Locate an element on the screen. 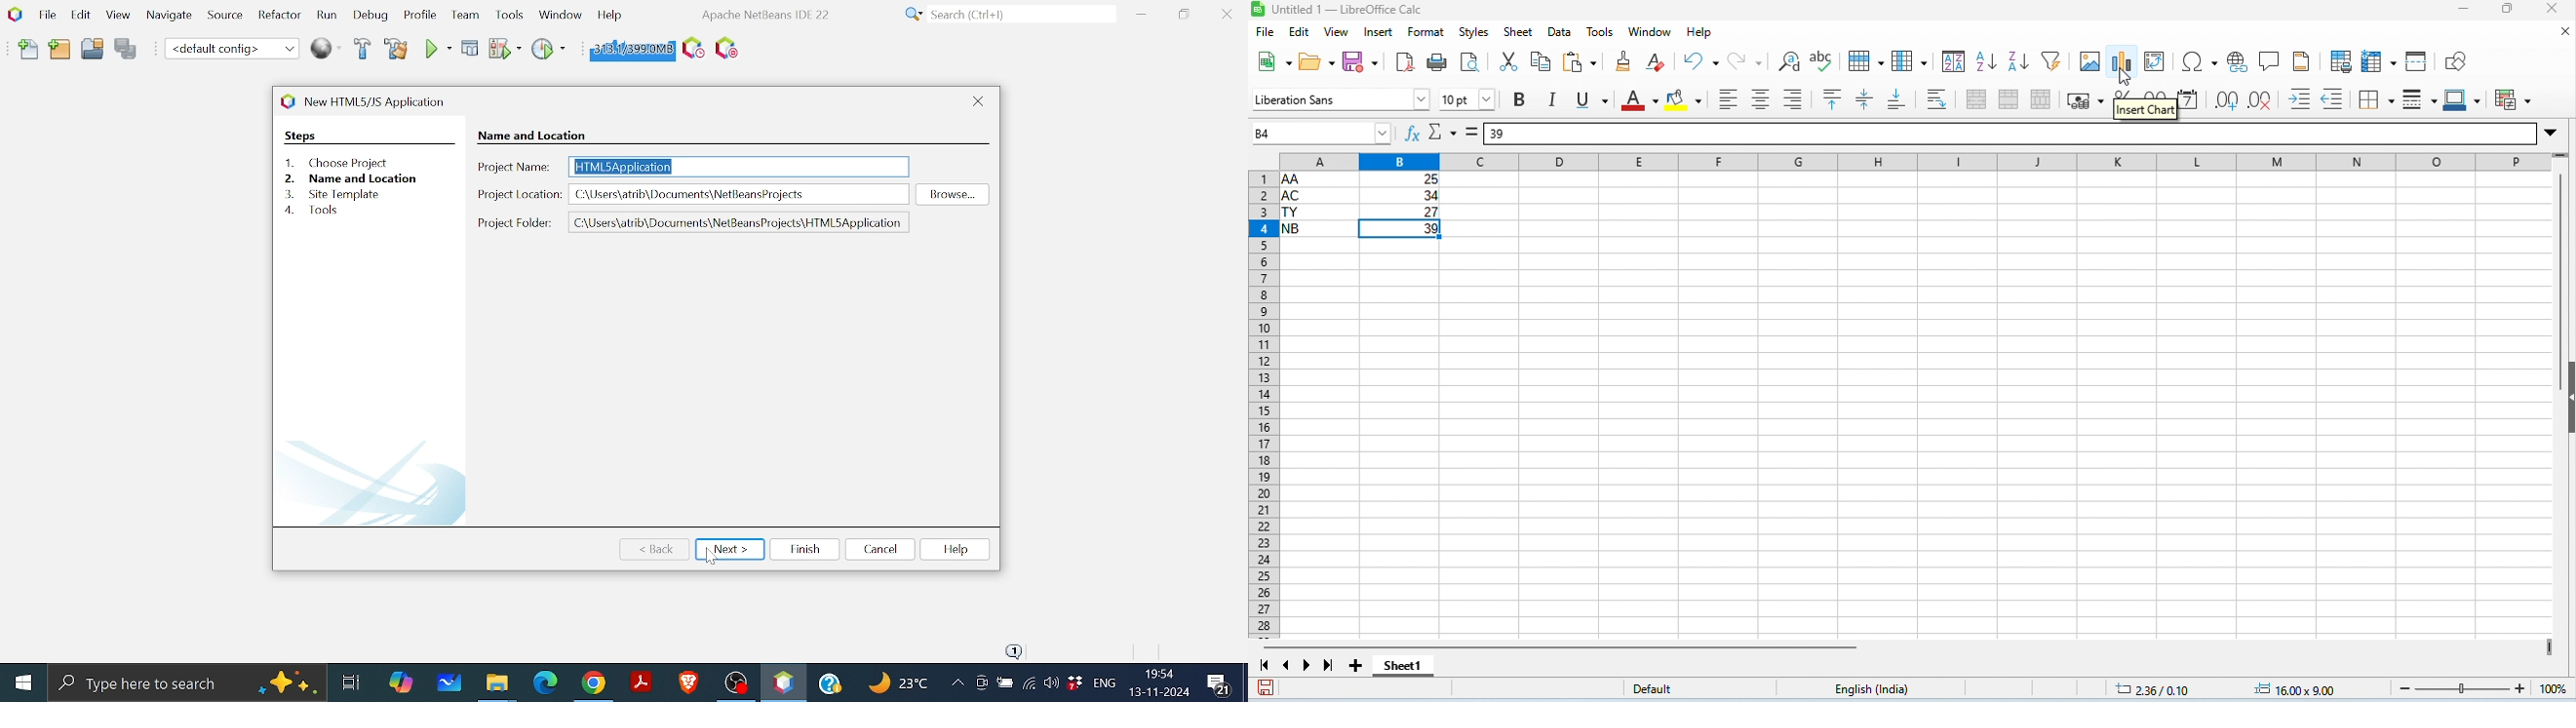 This screenshot has width=2576, height=728. format as currency is located at coordinates (2086, 101).